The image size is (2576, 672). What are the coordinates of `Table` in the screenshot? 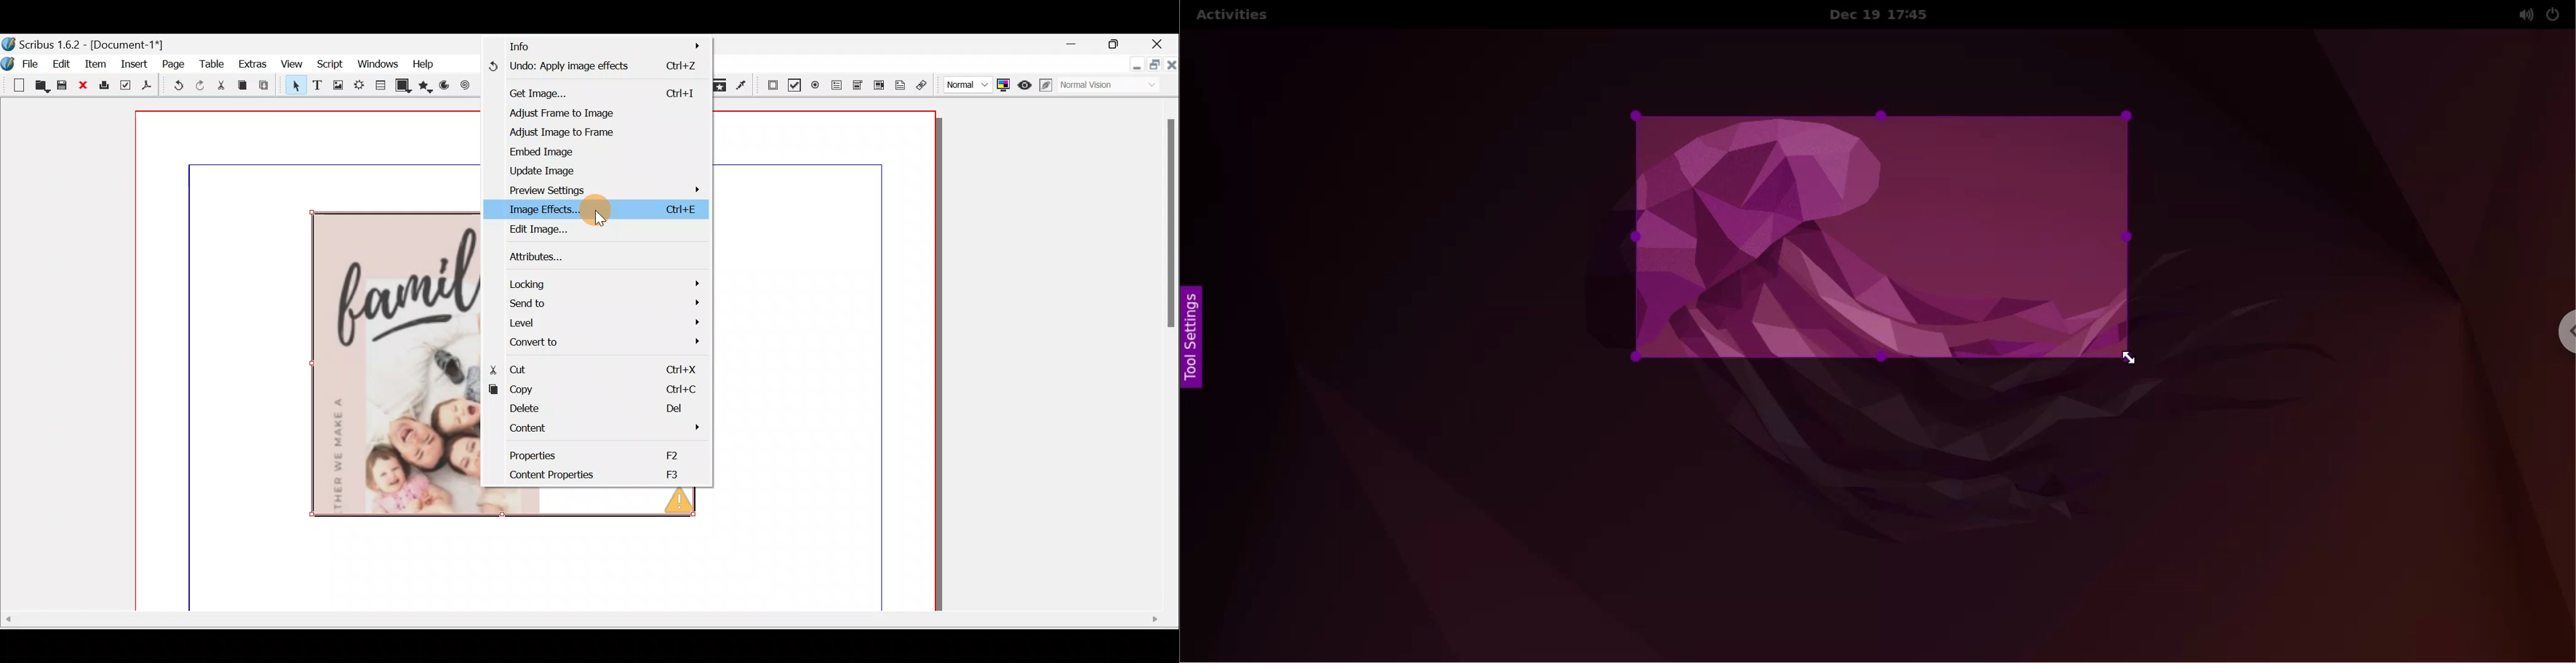 It's located at (382, 88).